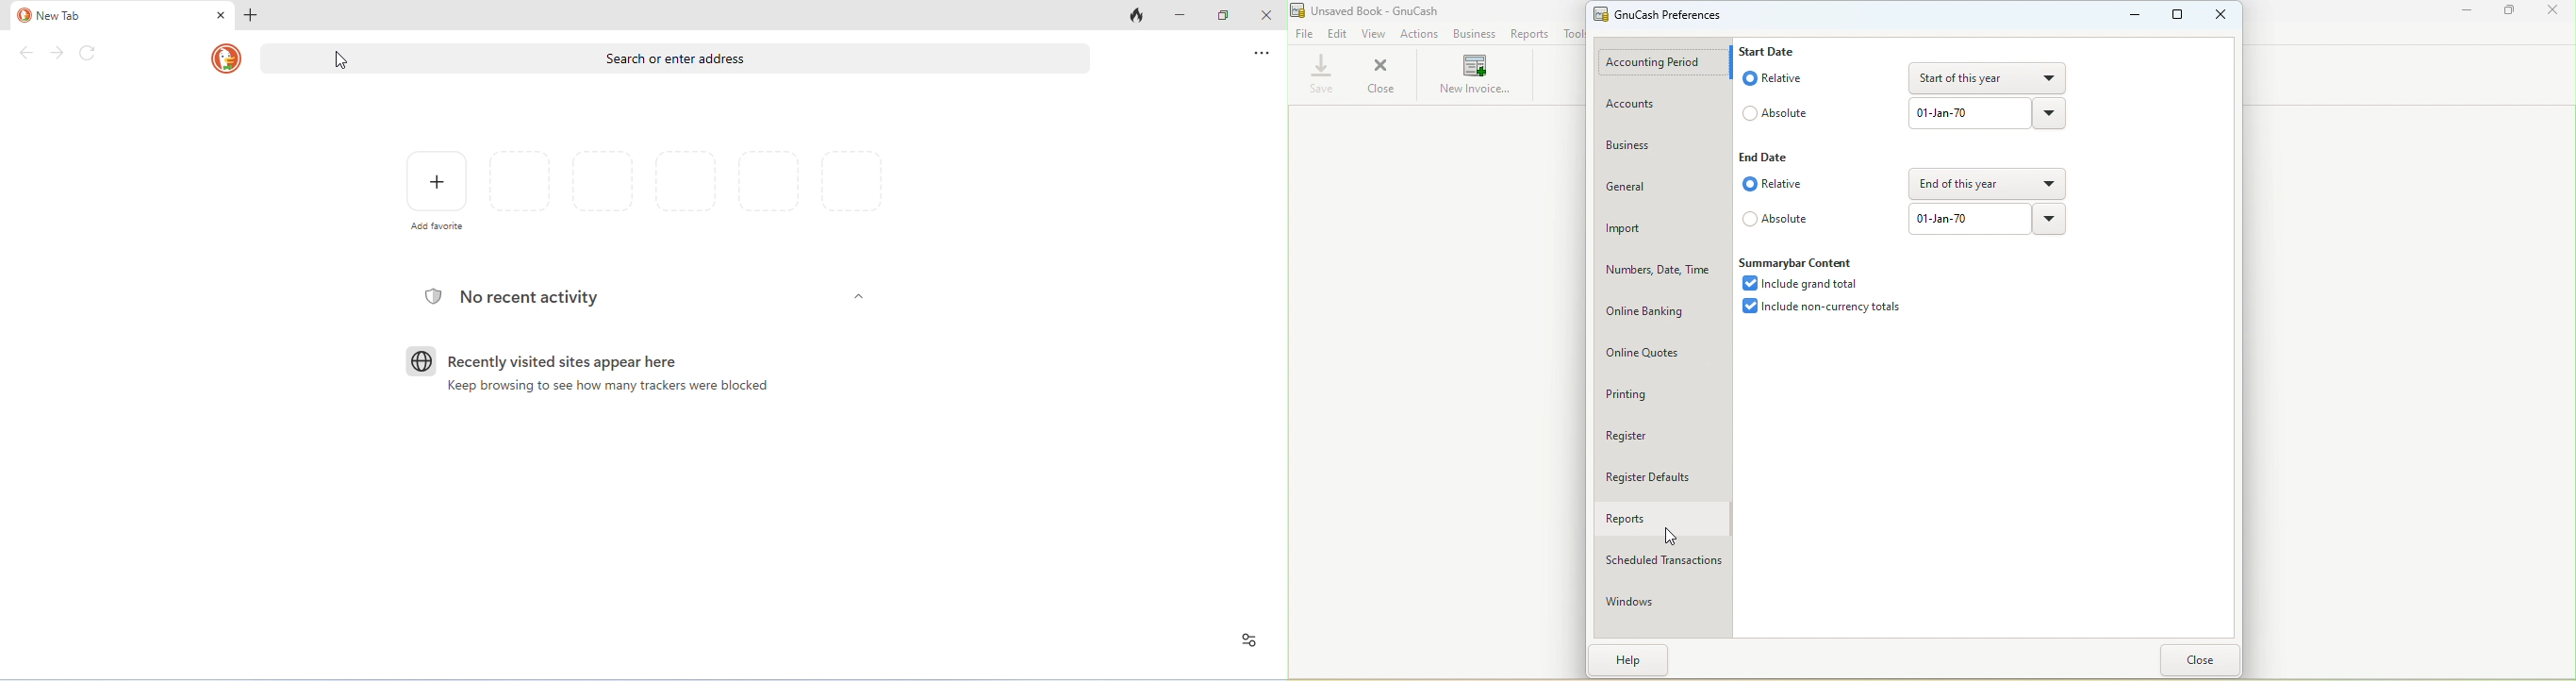 The height and width of the screenshot is (700, 2576). Describe the element at coordinates (2048, 115) in the screenshot. I see `drop down` at that location.